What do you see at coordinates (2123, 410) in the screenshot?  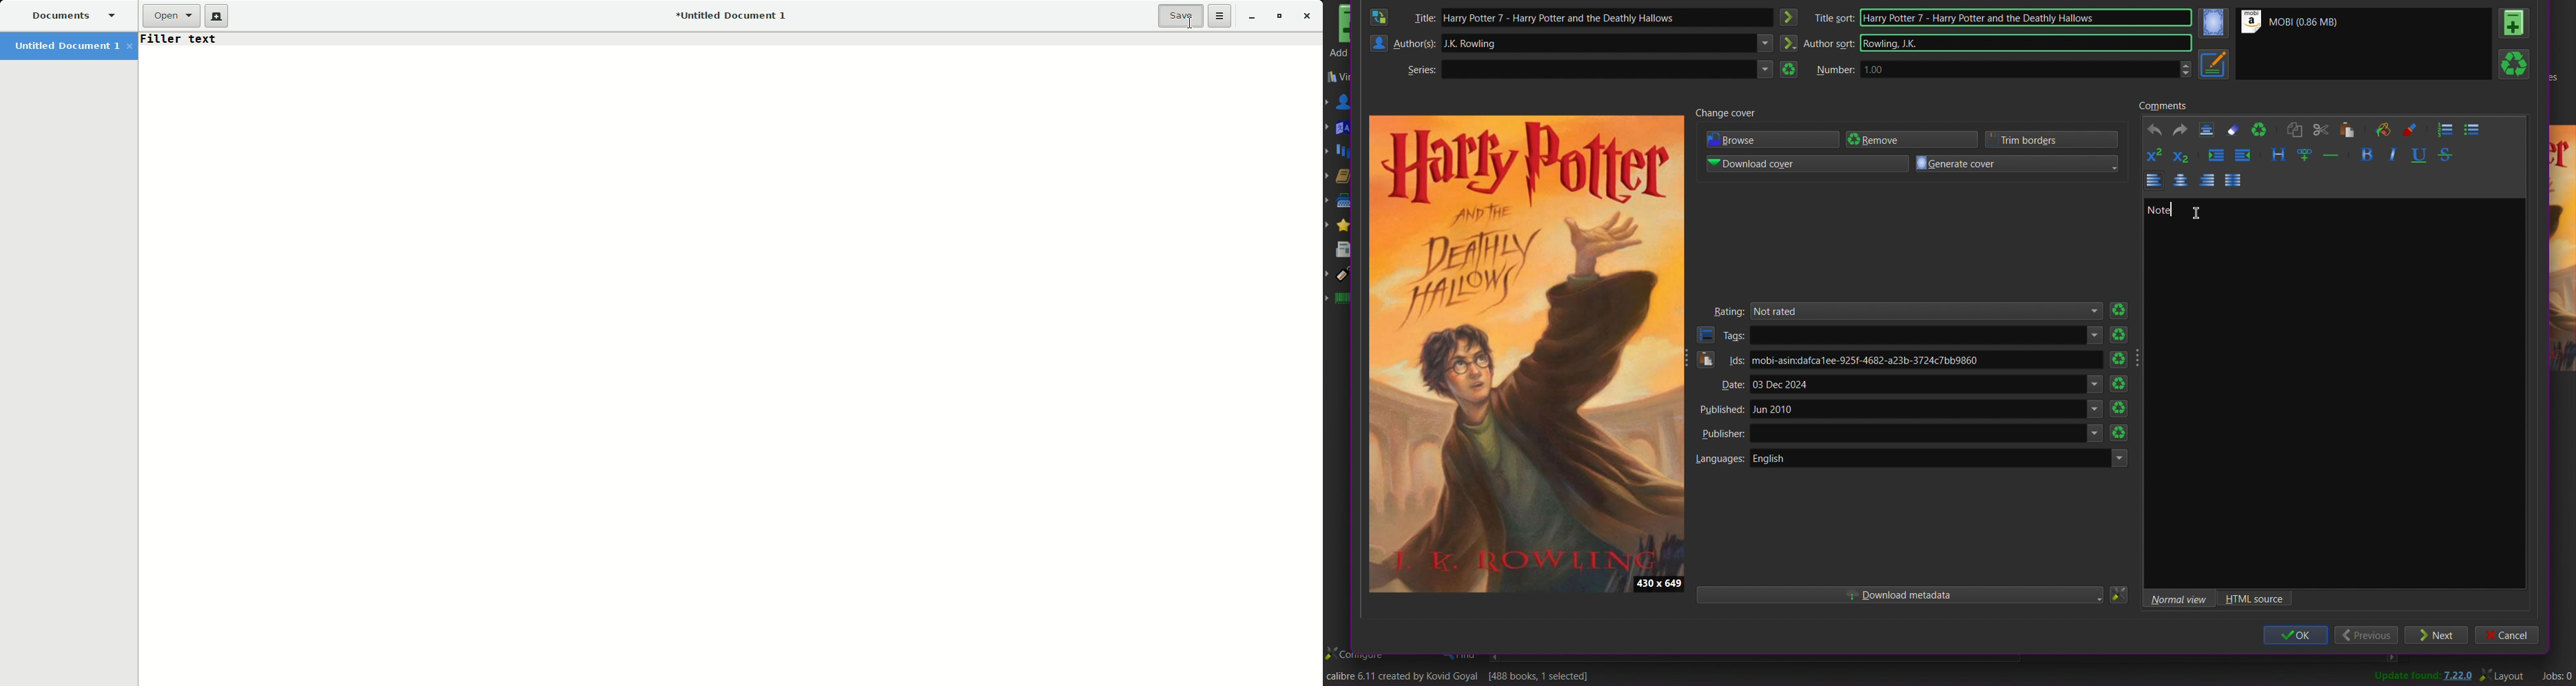 I see `Refresh` at bounding box center [2123, 410].